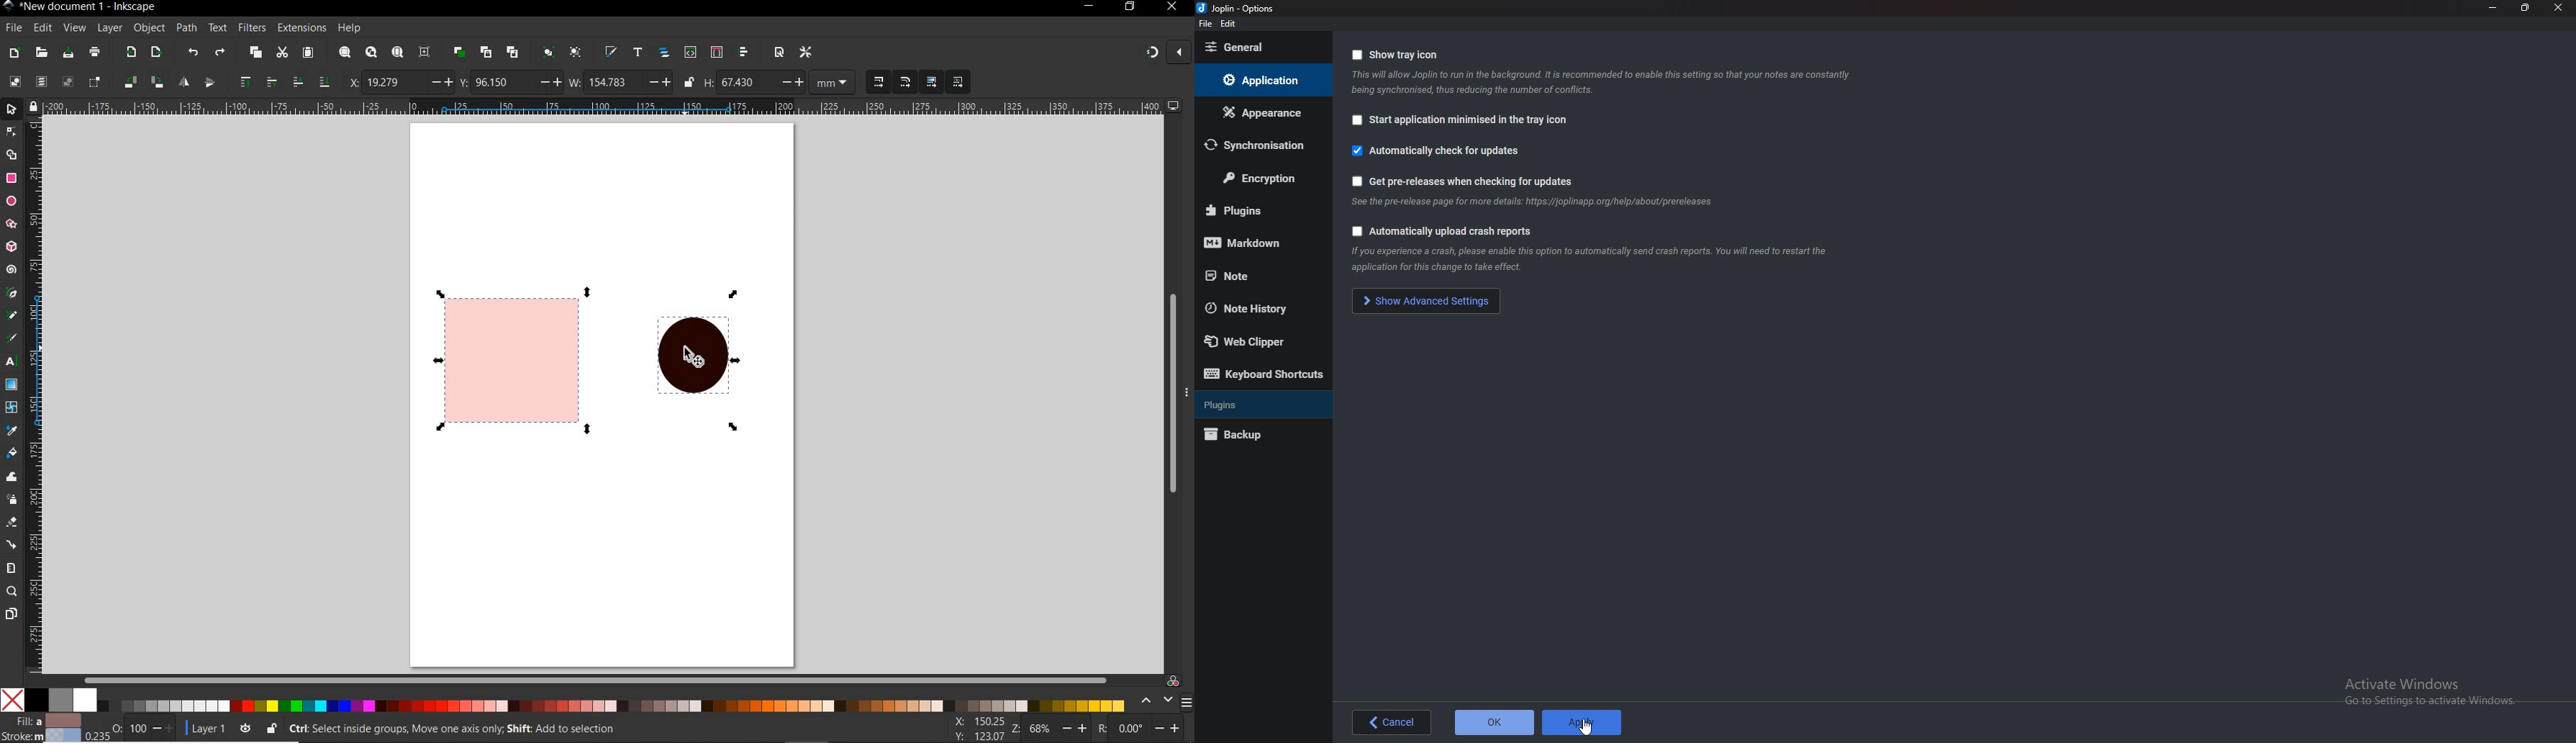 Image resolution: width=2576 pixels, height=756 pixels. What do you see at coordinates (1614, 260) in the screenshot?
I see `Info` at bounding box center [1614, 260].